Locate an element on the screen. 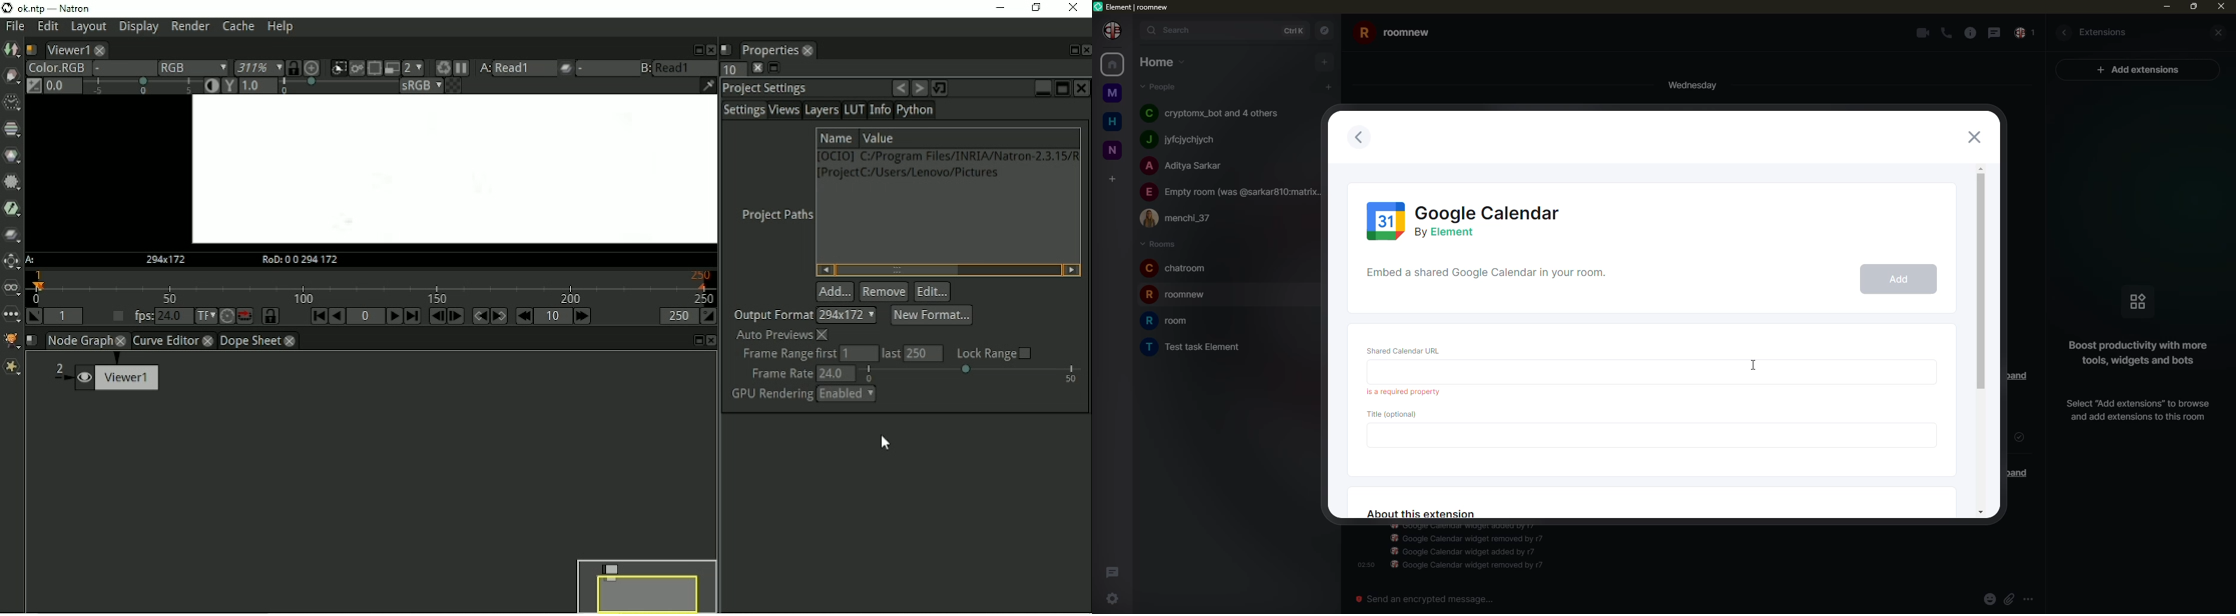 The height and width of the screenshot is (616, 2240). people is located at coordinates (1179, 140).